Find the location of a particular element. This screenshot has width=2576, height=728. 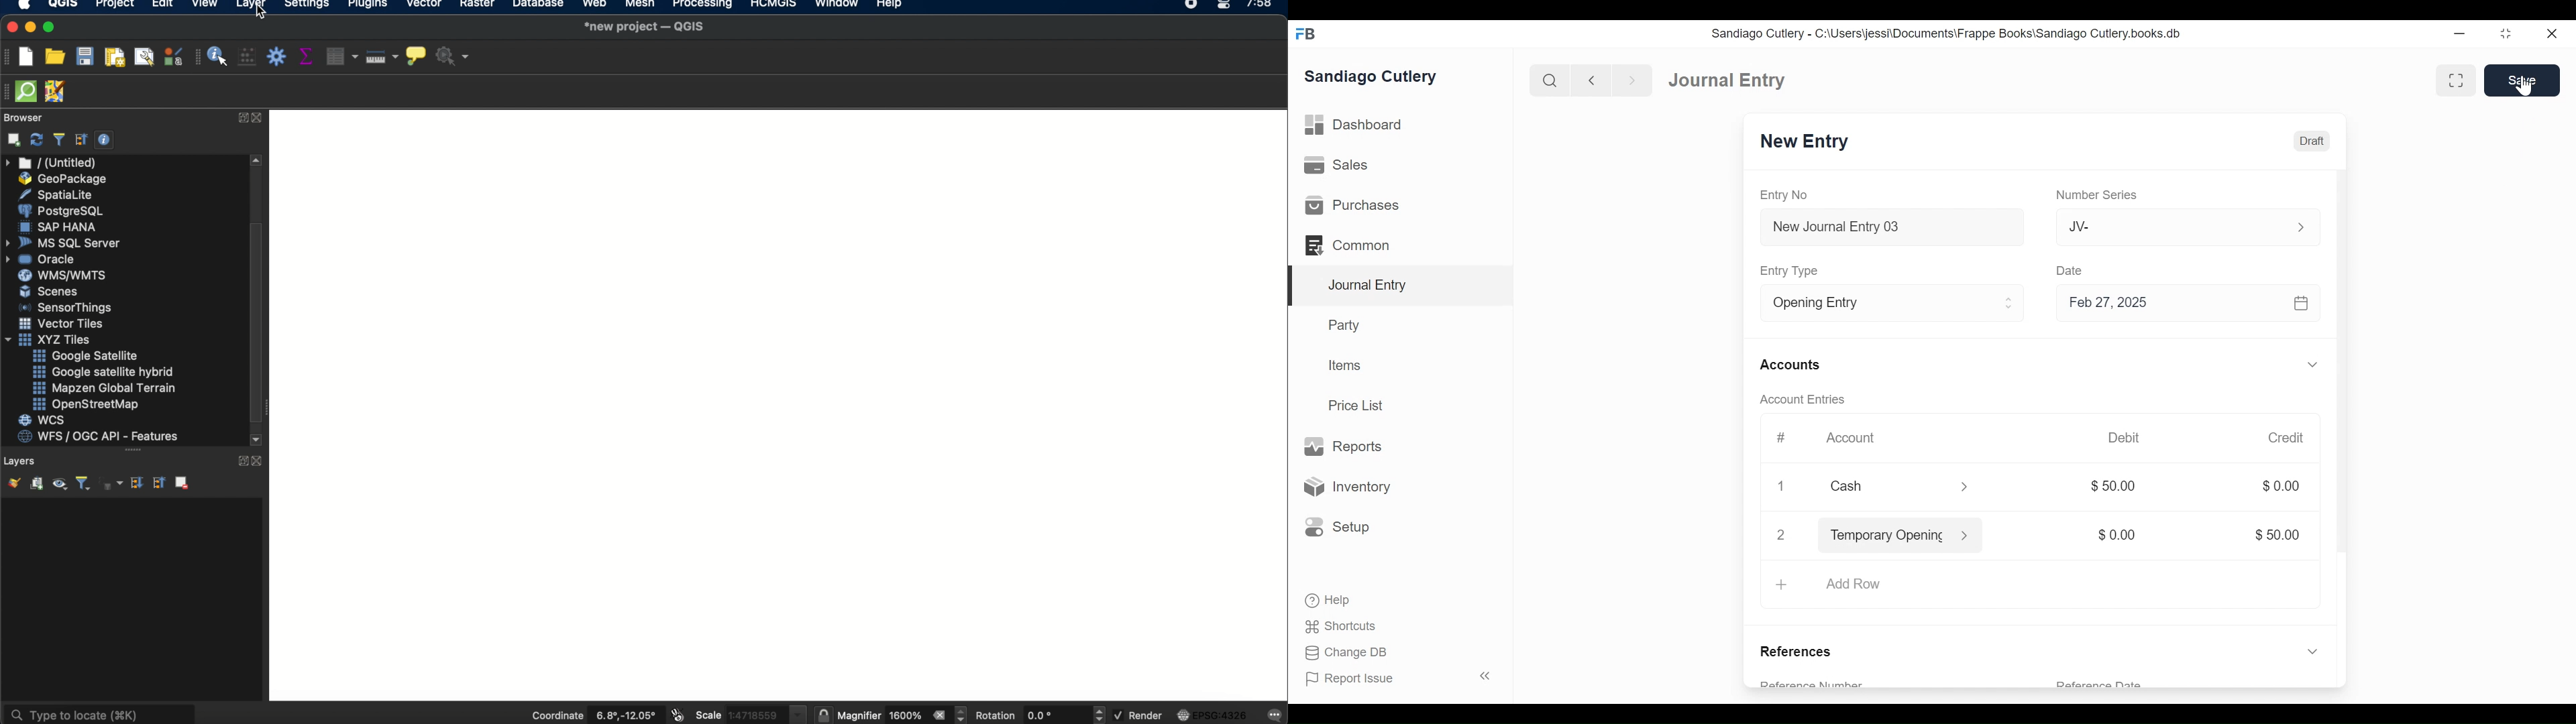

$0.00 is located at coordinates (2120, 536).